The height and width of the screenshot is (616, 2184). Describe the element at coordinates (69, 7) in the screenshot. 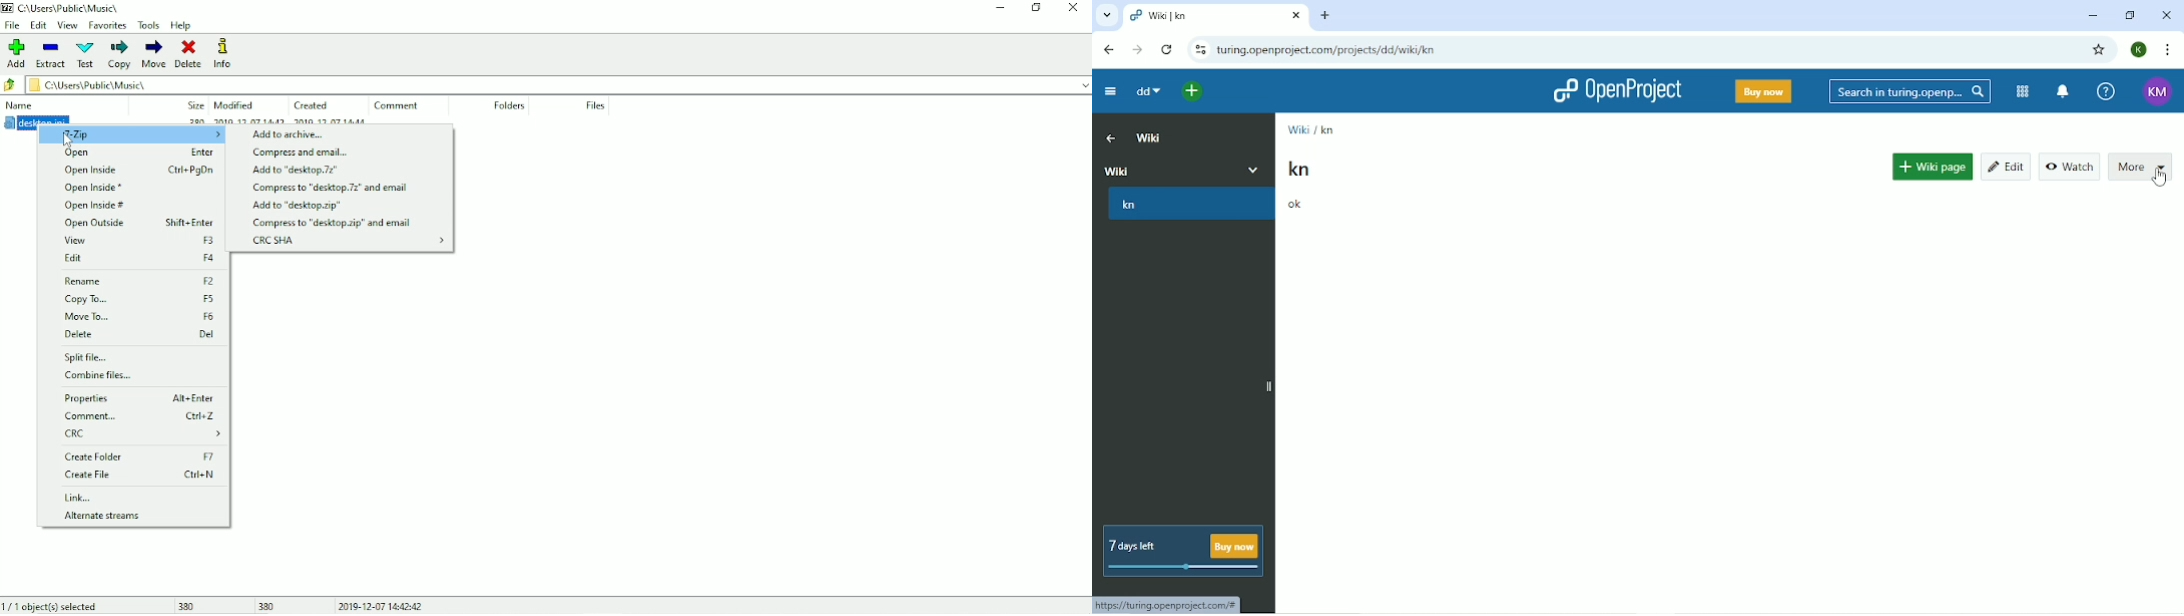

I see `c\users\Pubhc\Music\` at that location.